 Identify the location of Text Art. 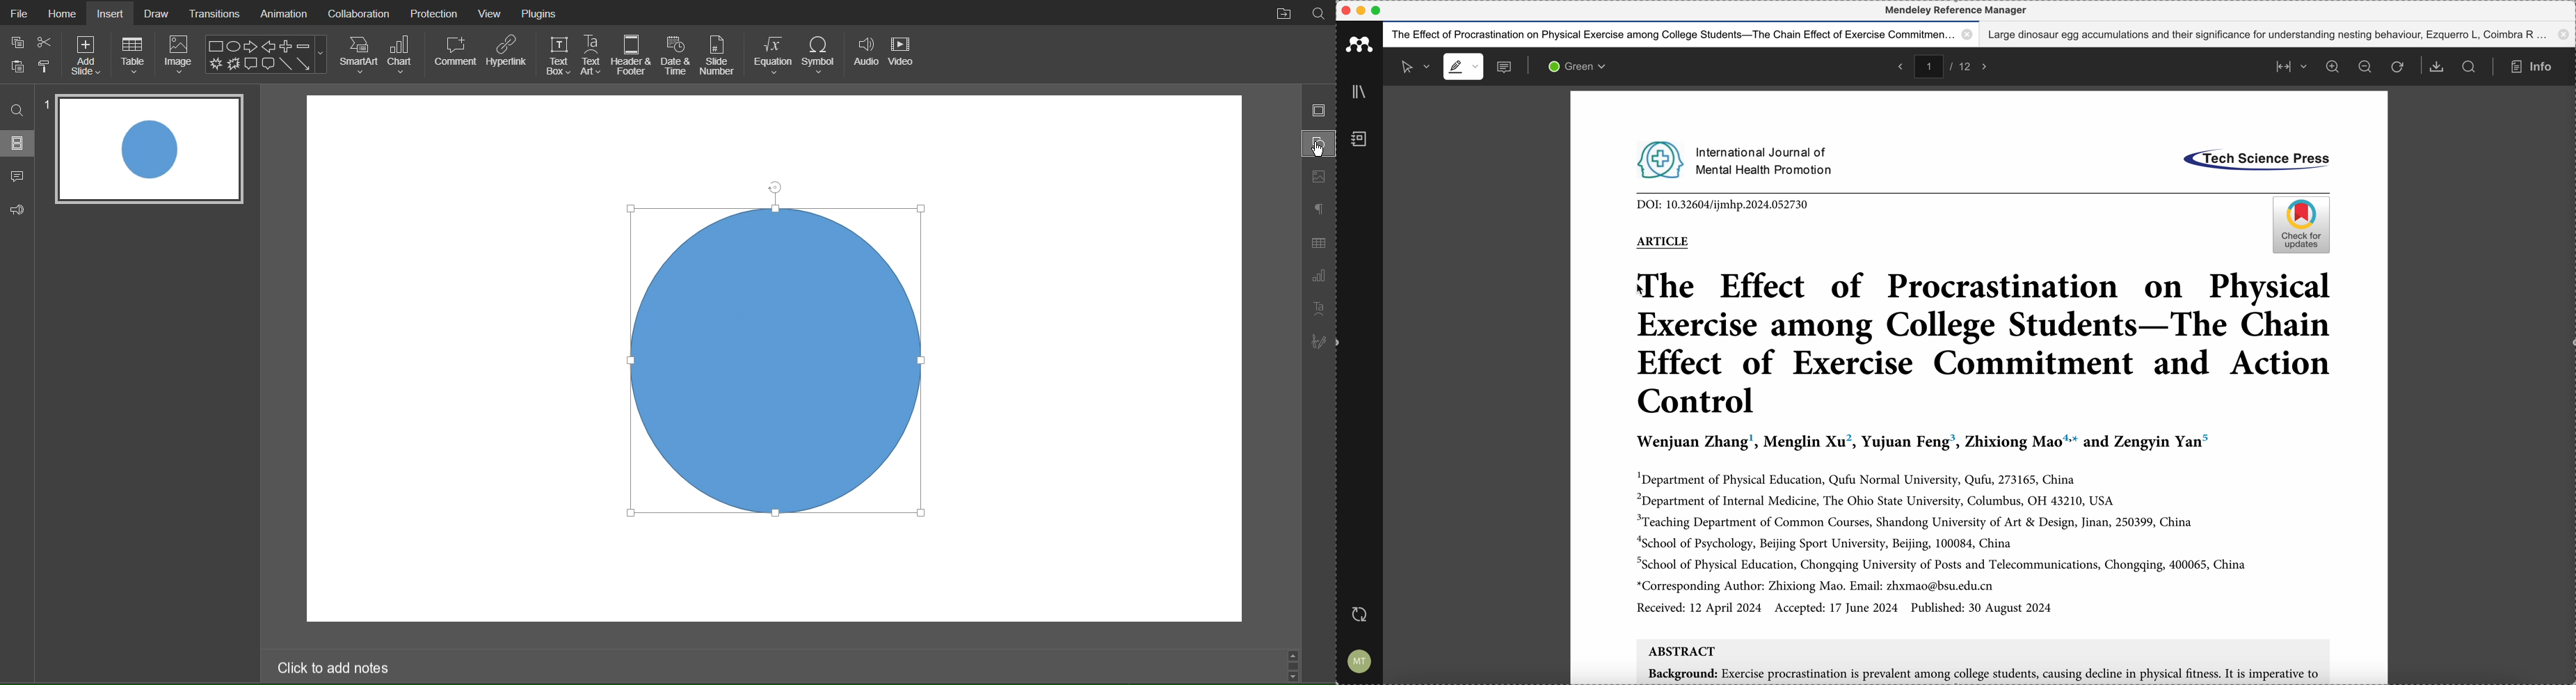
(1320, 311).